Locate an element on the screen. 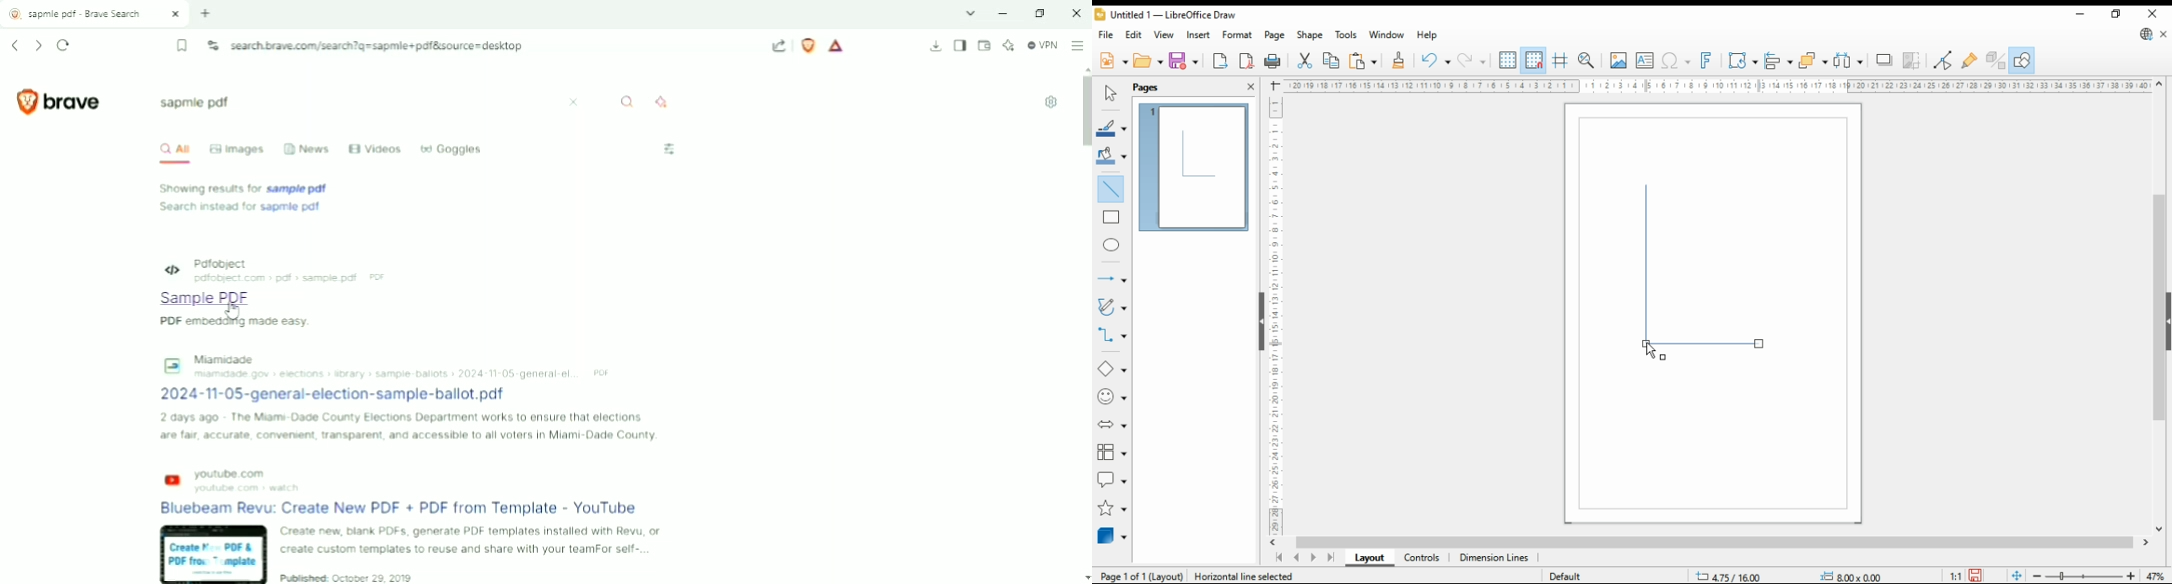  basic shapes is located at coordinates (1111, 369).